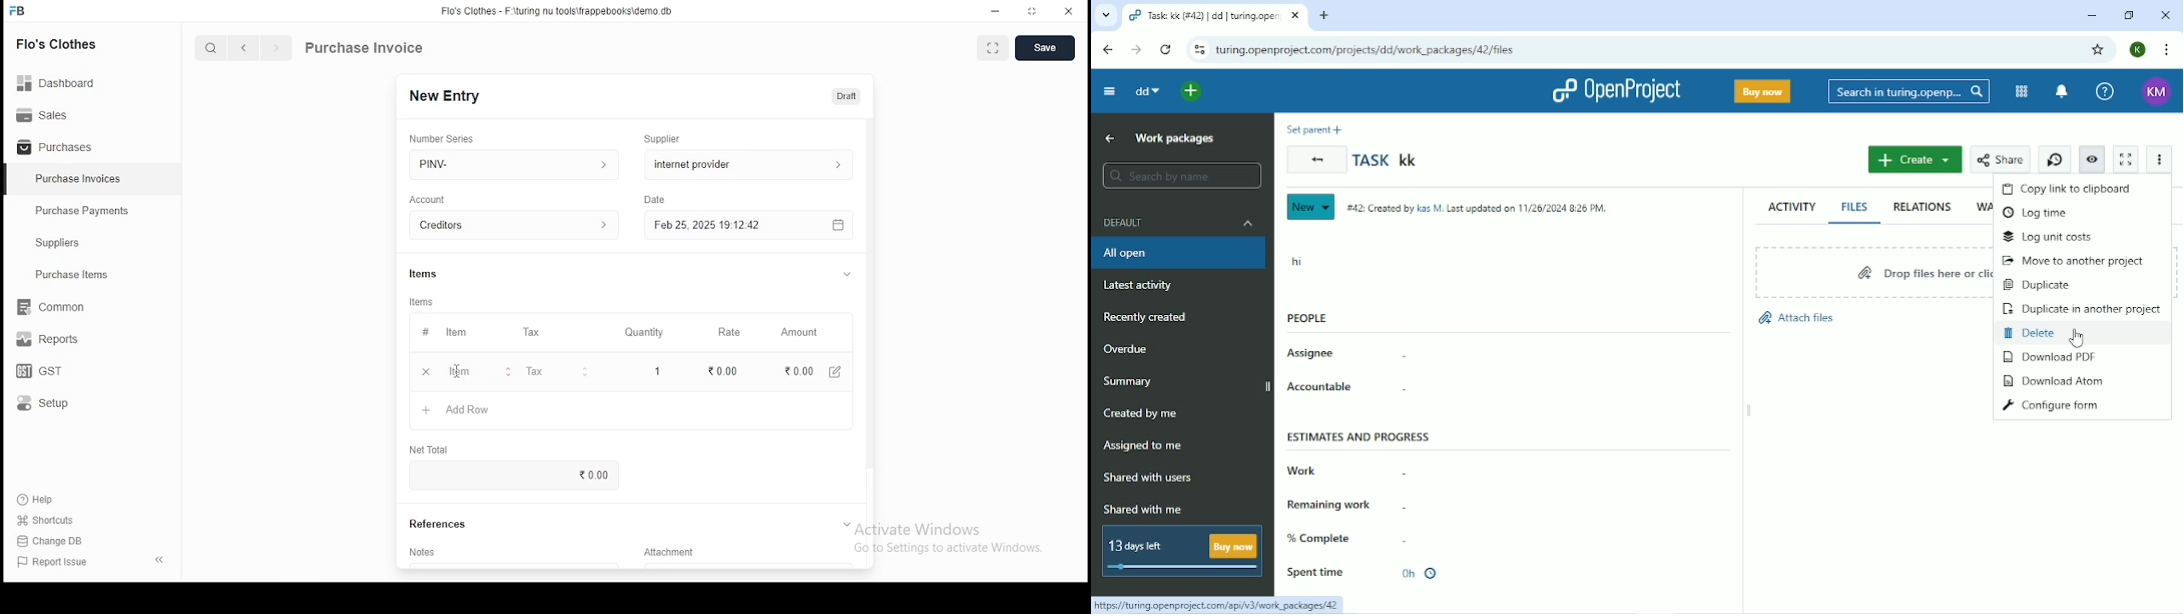 This screenshot has width=2184, height=616. What do you see at coordinates (39, 497) in the screenshot?
I see `help` at bounding box center [39, 497].